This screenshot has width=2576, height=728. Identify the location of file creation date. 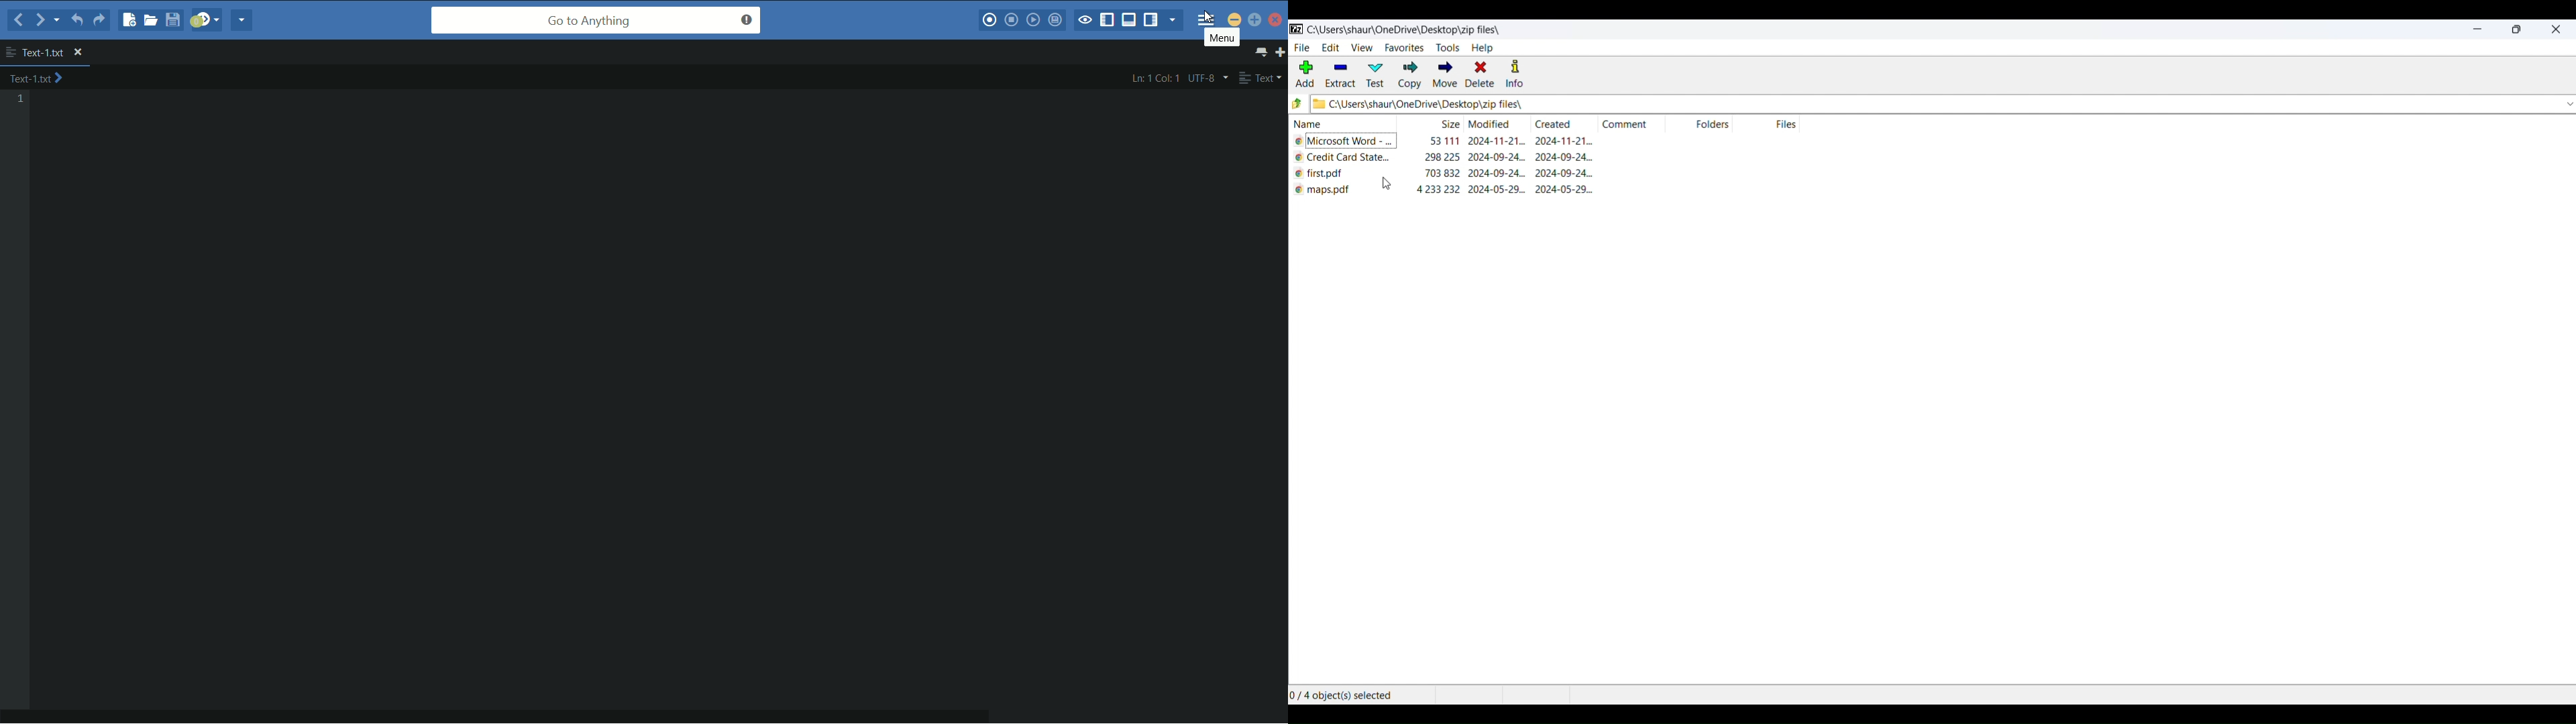
(1567, 142).